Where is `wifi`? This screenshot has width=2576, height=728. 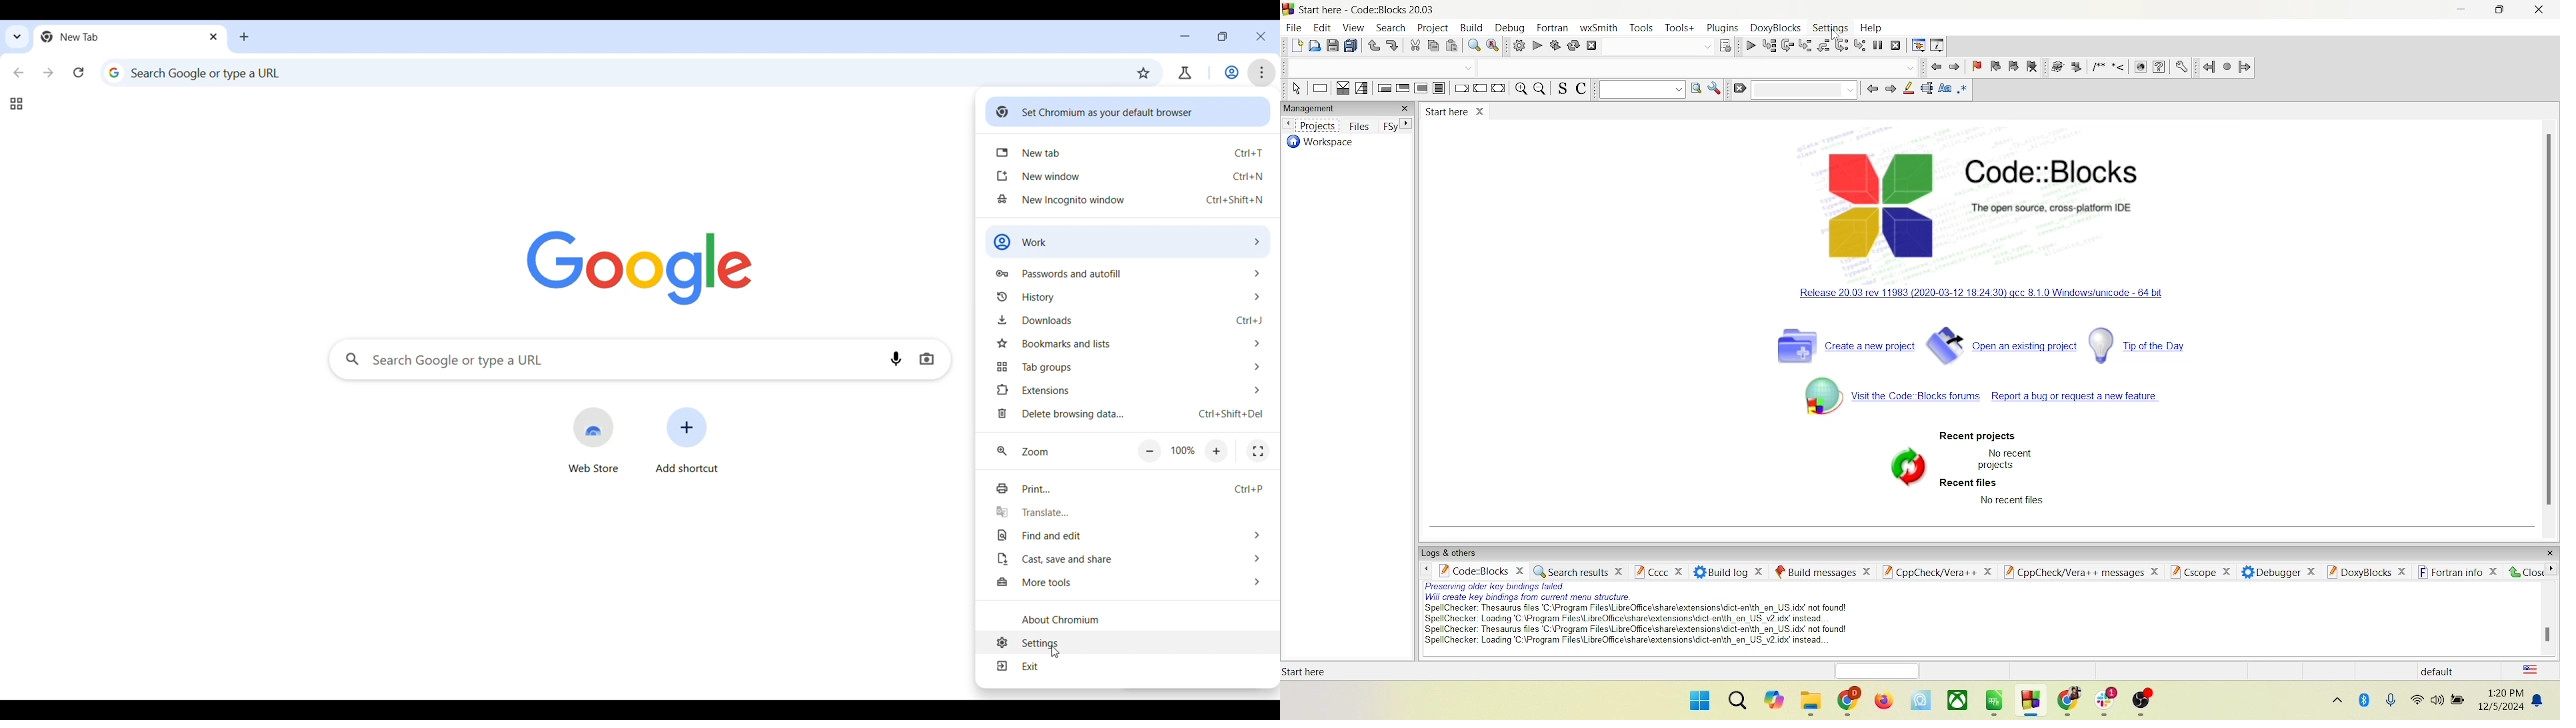
wifi is located at coordinates (2417, 698).